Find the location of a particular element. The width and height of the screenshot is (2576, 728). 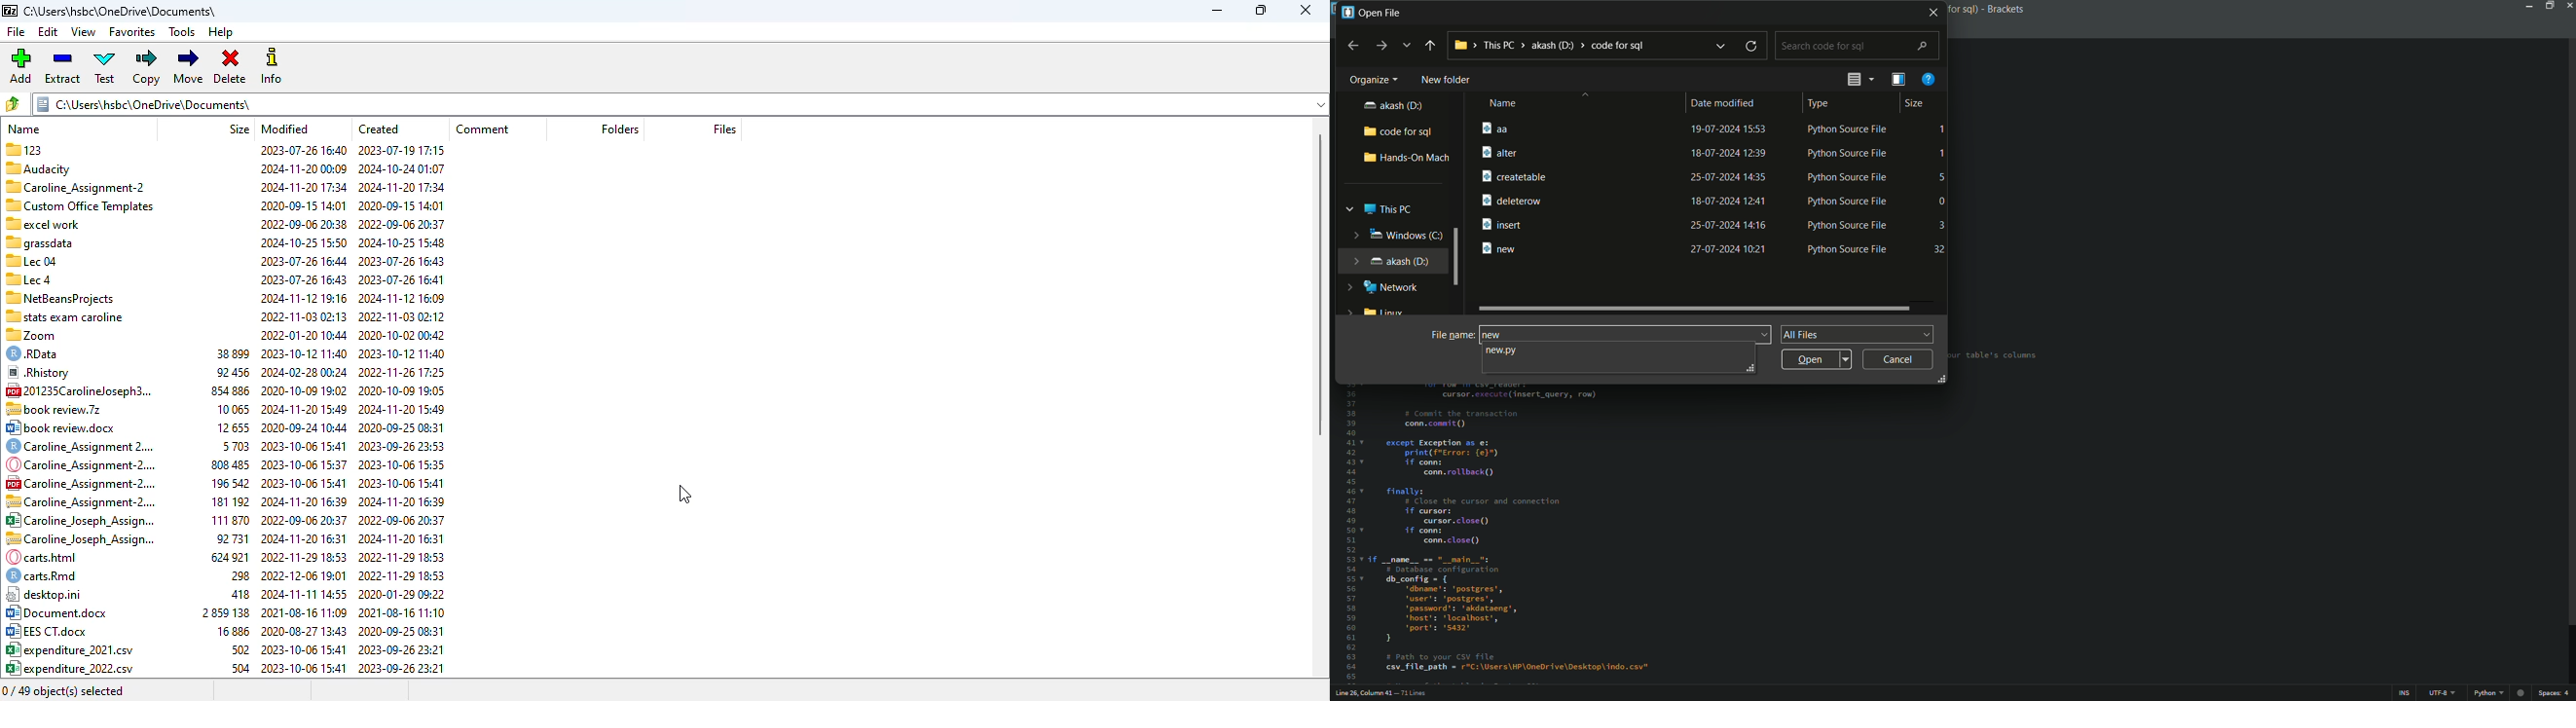

 Caroline Assignment-2.... 181192 2024-11-20 16:39 2024-11-20 16:39 is located at coordinates (225, 482).